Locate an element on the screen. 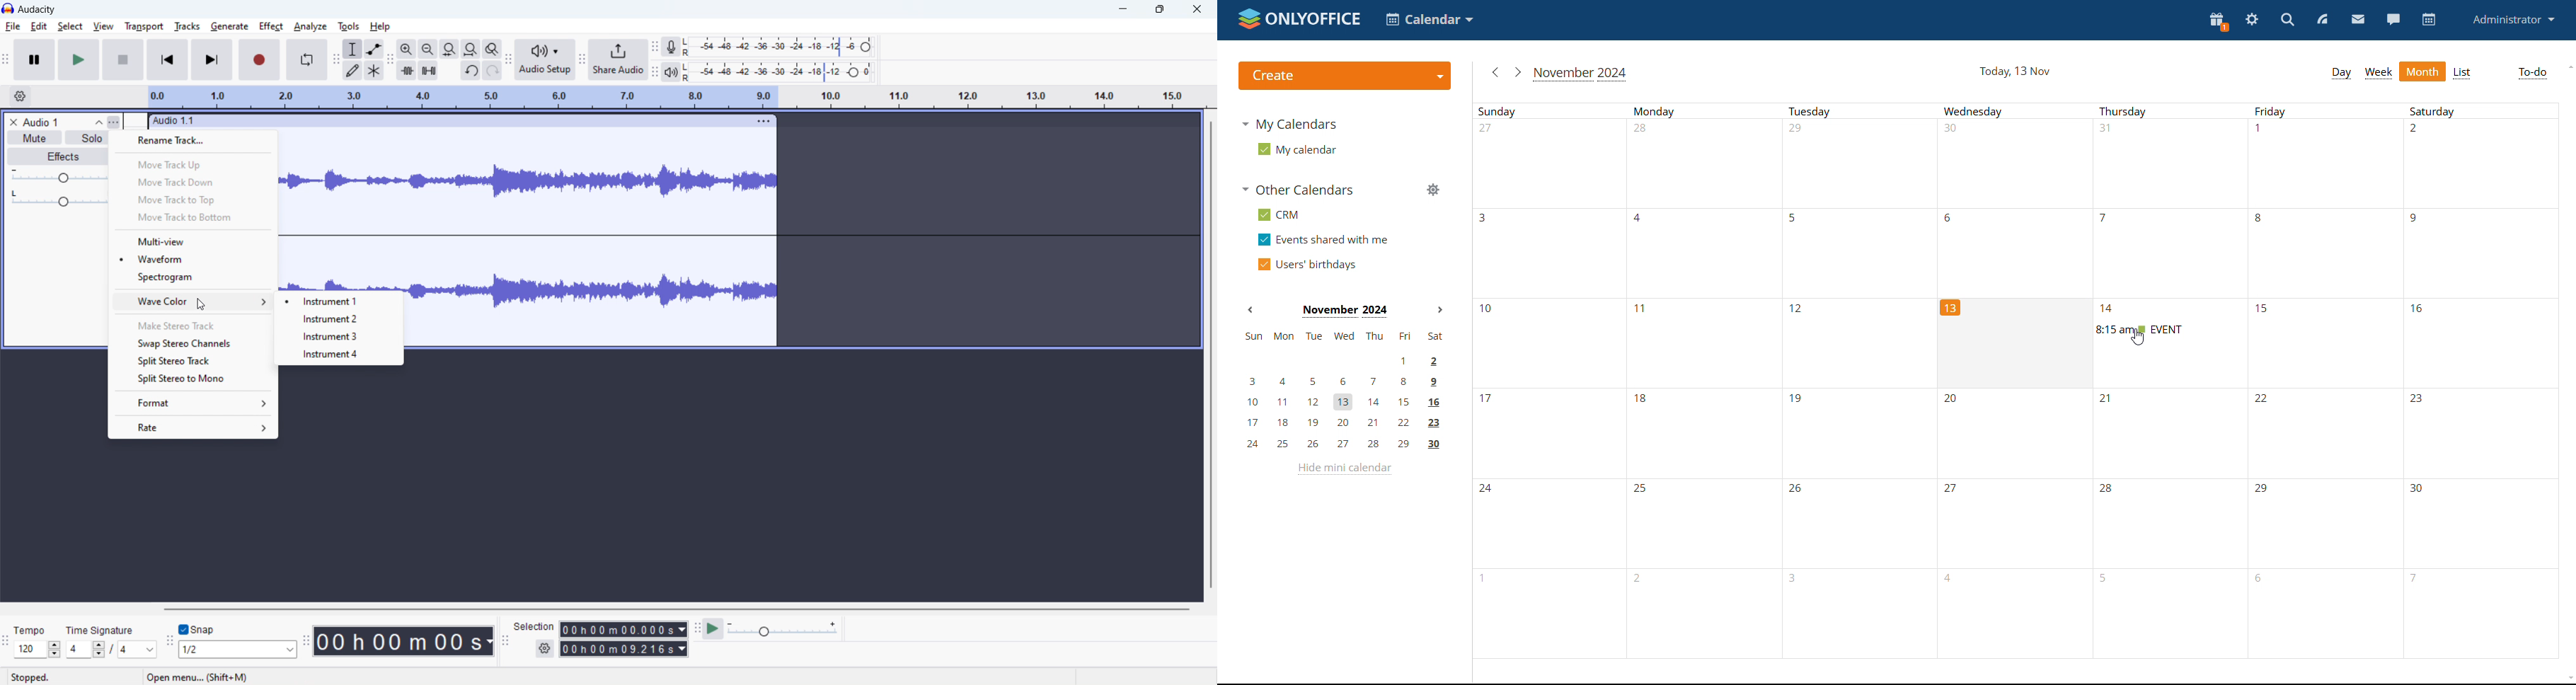 This screenshot has height=700, width=2576. enable loop is located at coordinates (306, 60).